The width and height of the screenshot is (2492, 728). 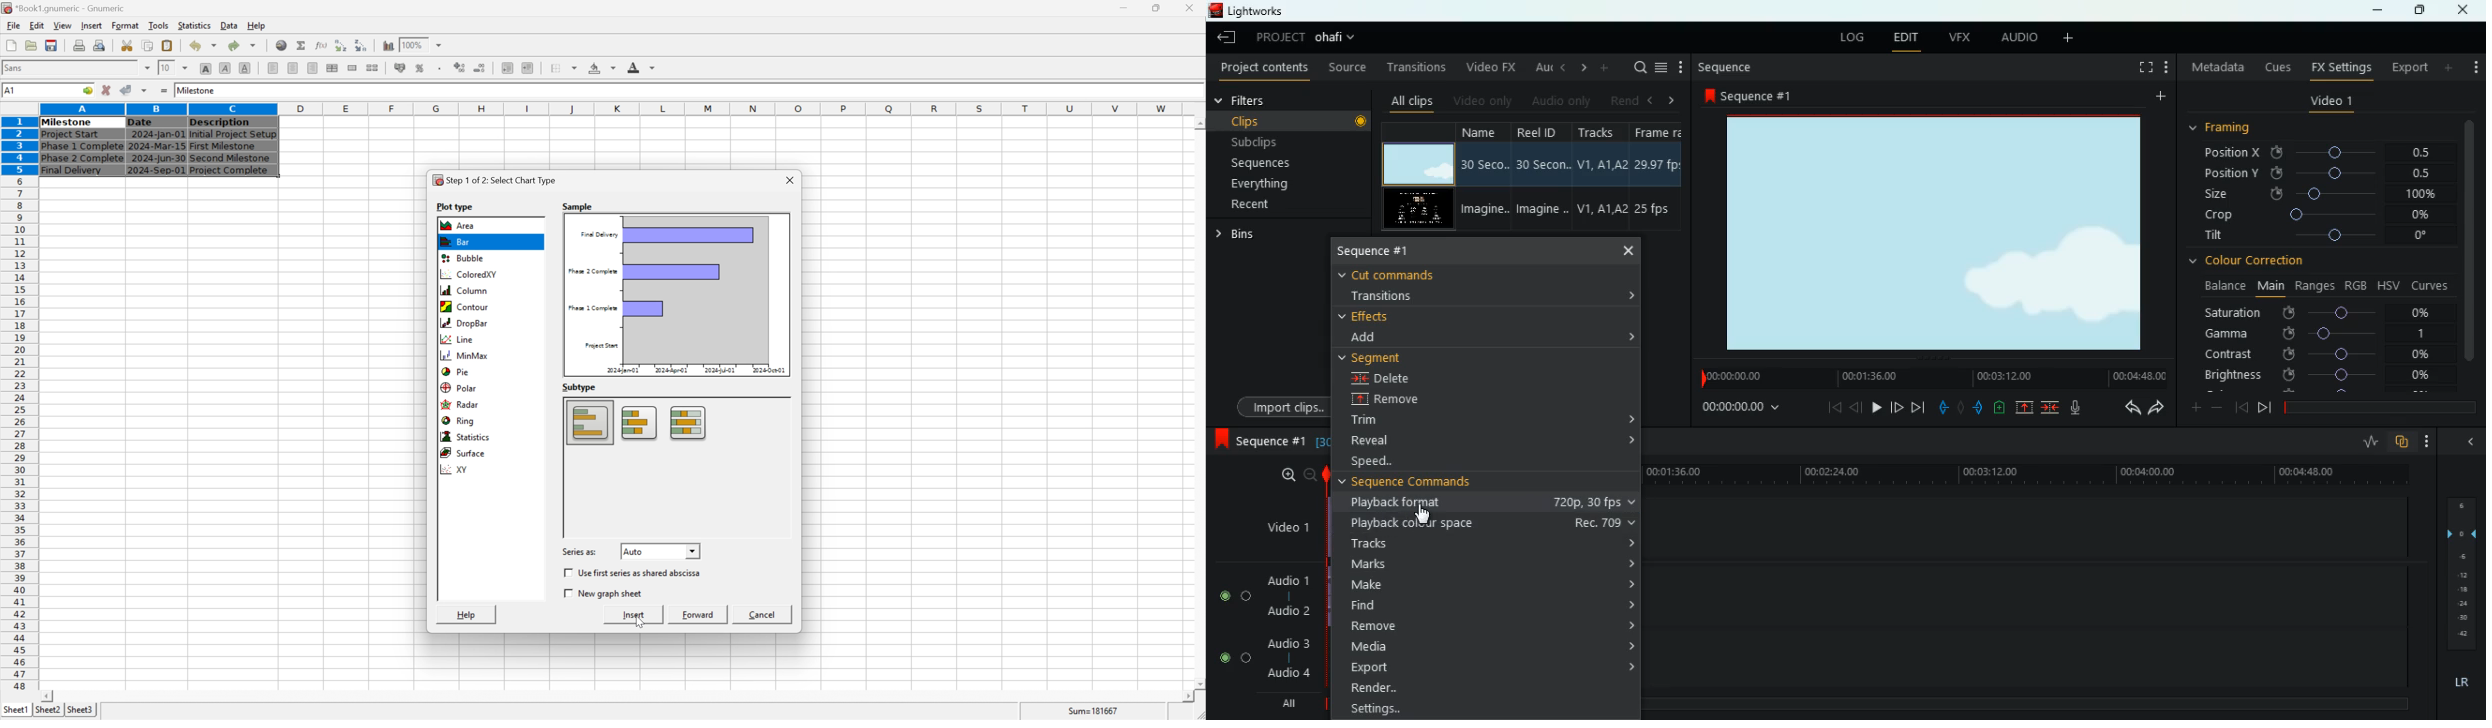 What do you see at coordinates (16, 67) in the screenshot?
I see `Sans` at bounding box center [16, 67].